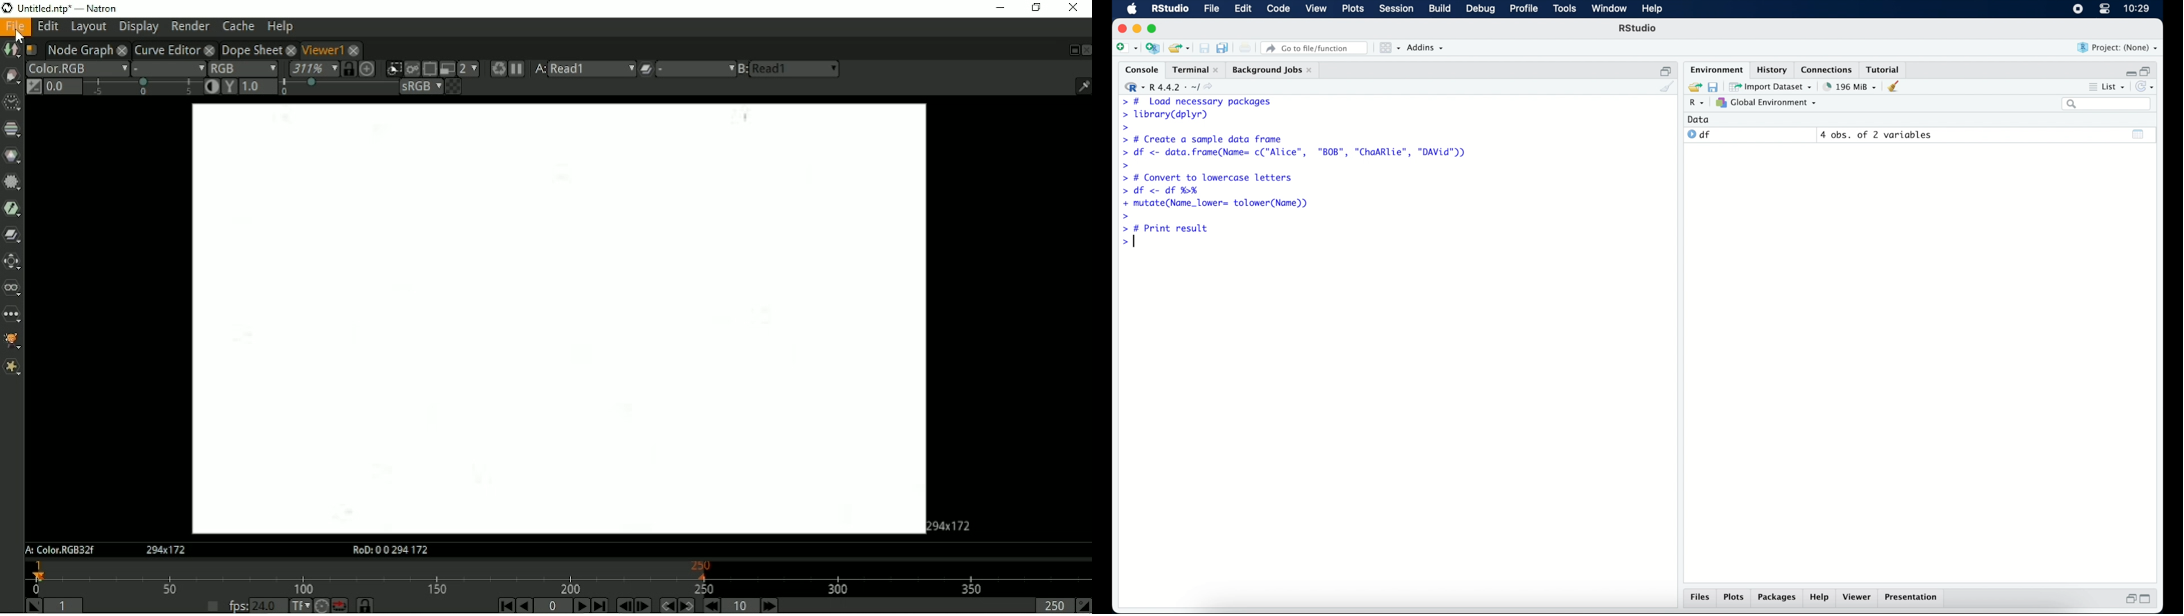 This screenshot has width=2184, height=616. What do you see at coordinates (1886, 69) in the screenshot?
I see `tutorial` at bounding box center [1886, 69].